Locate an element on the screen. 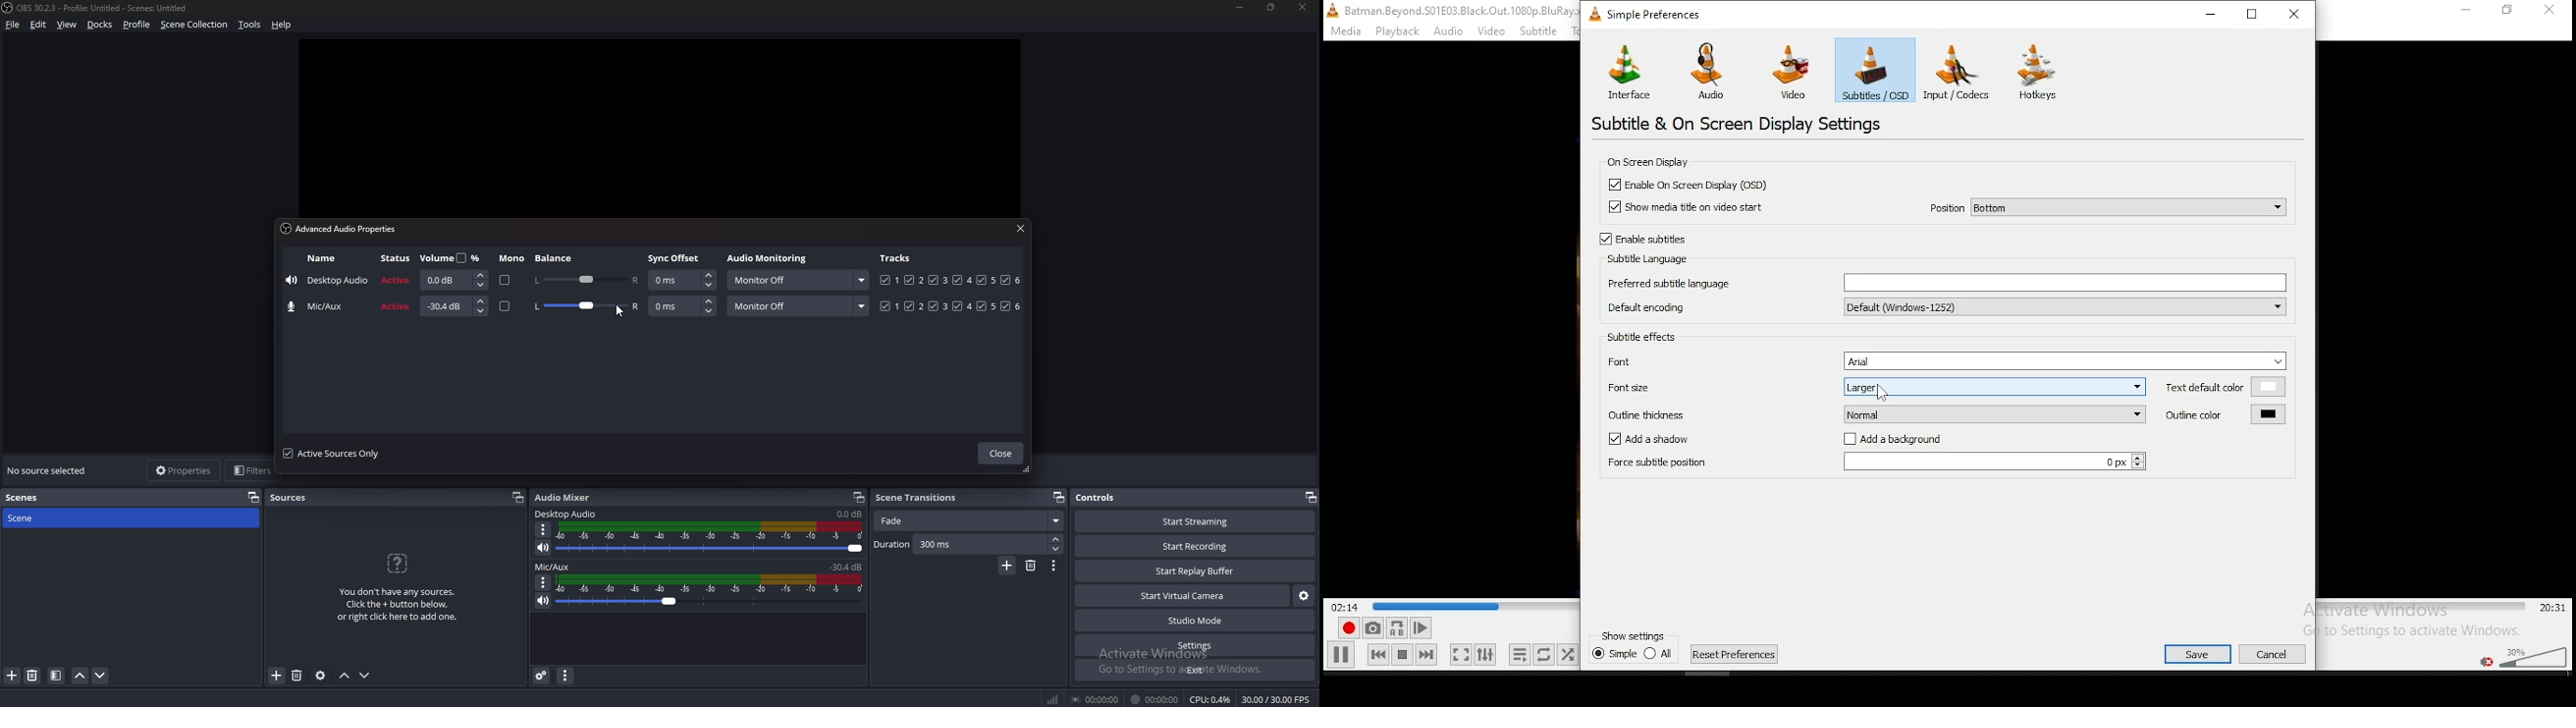 This screenshot has width=2576, height=728. fade is located at coordinates (971, 519).